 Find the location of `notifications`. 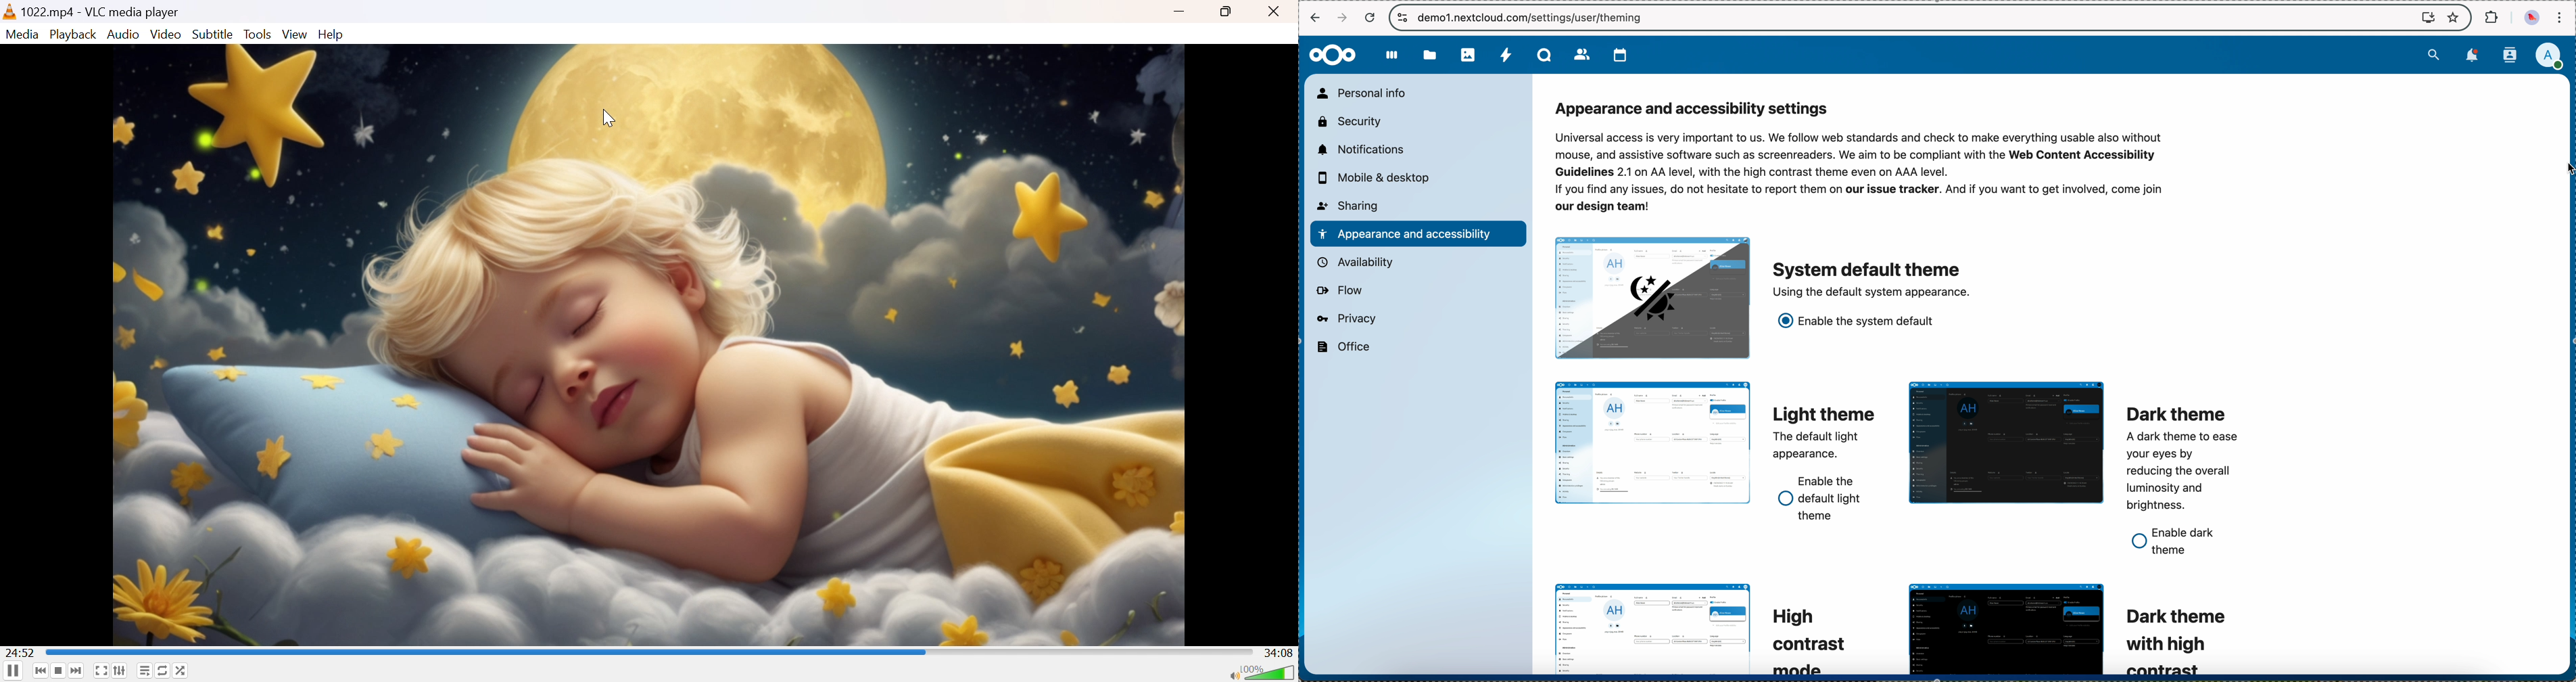

notifications is located at coordinates (1362, 151).